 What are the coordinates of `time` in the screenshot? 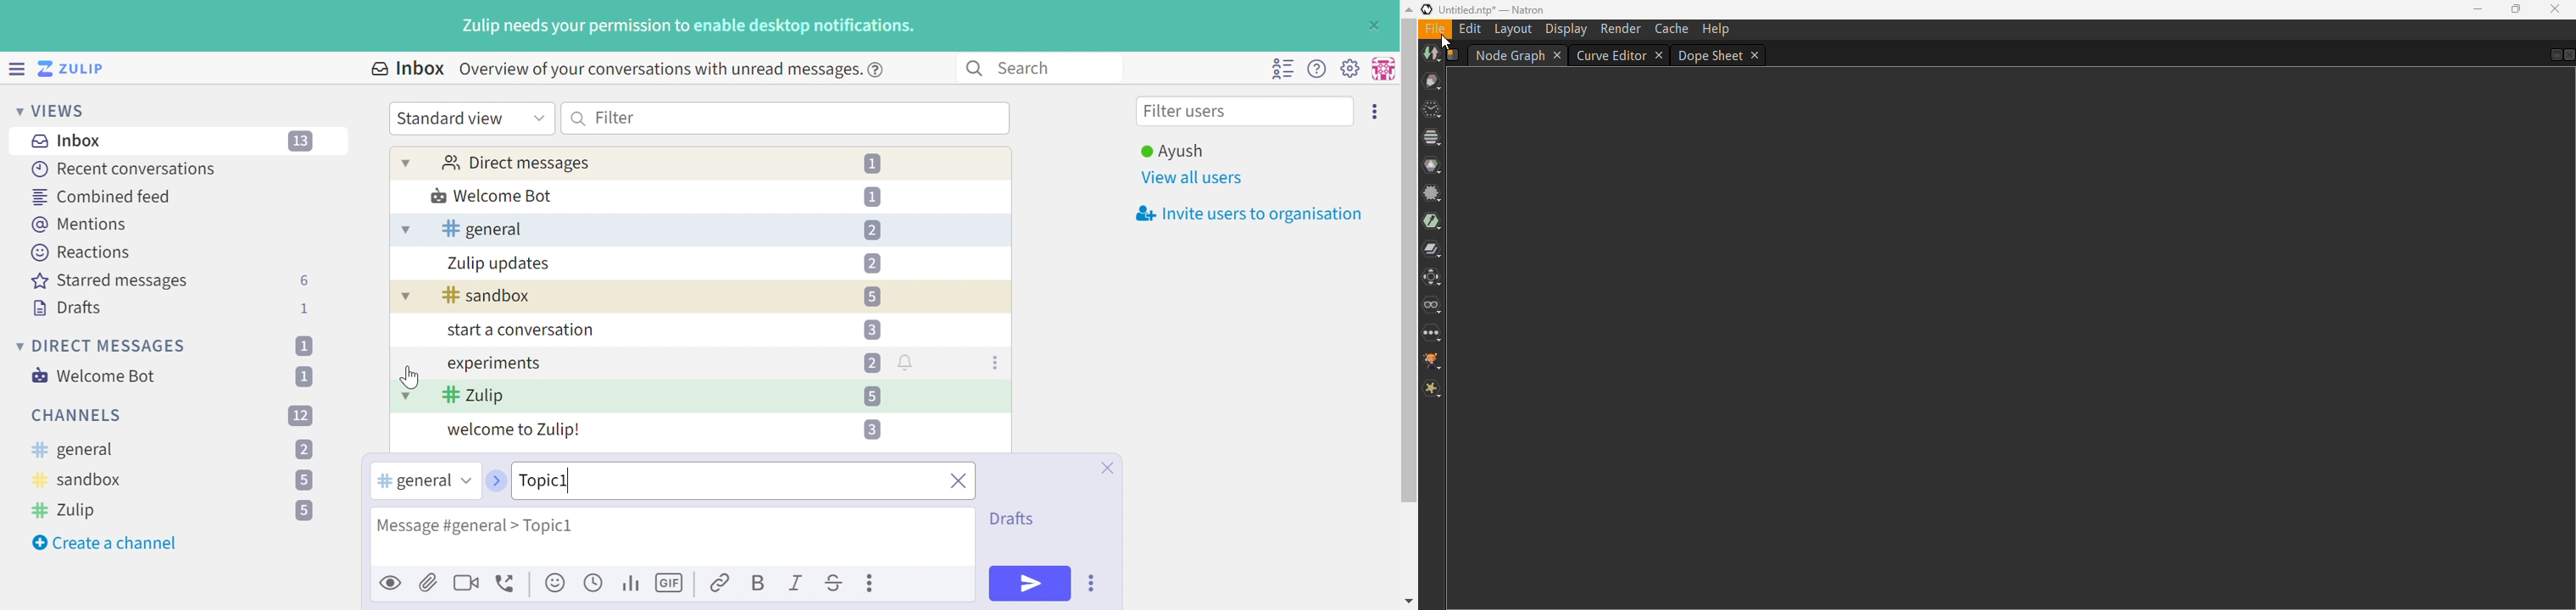 It's located at (1432, 109).